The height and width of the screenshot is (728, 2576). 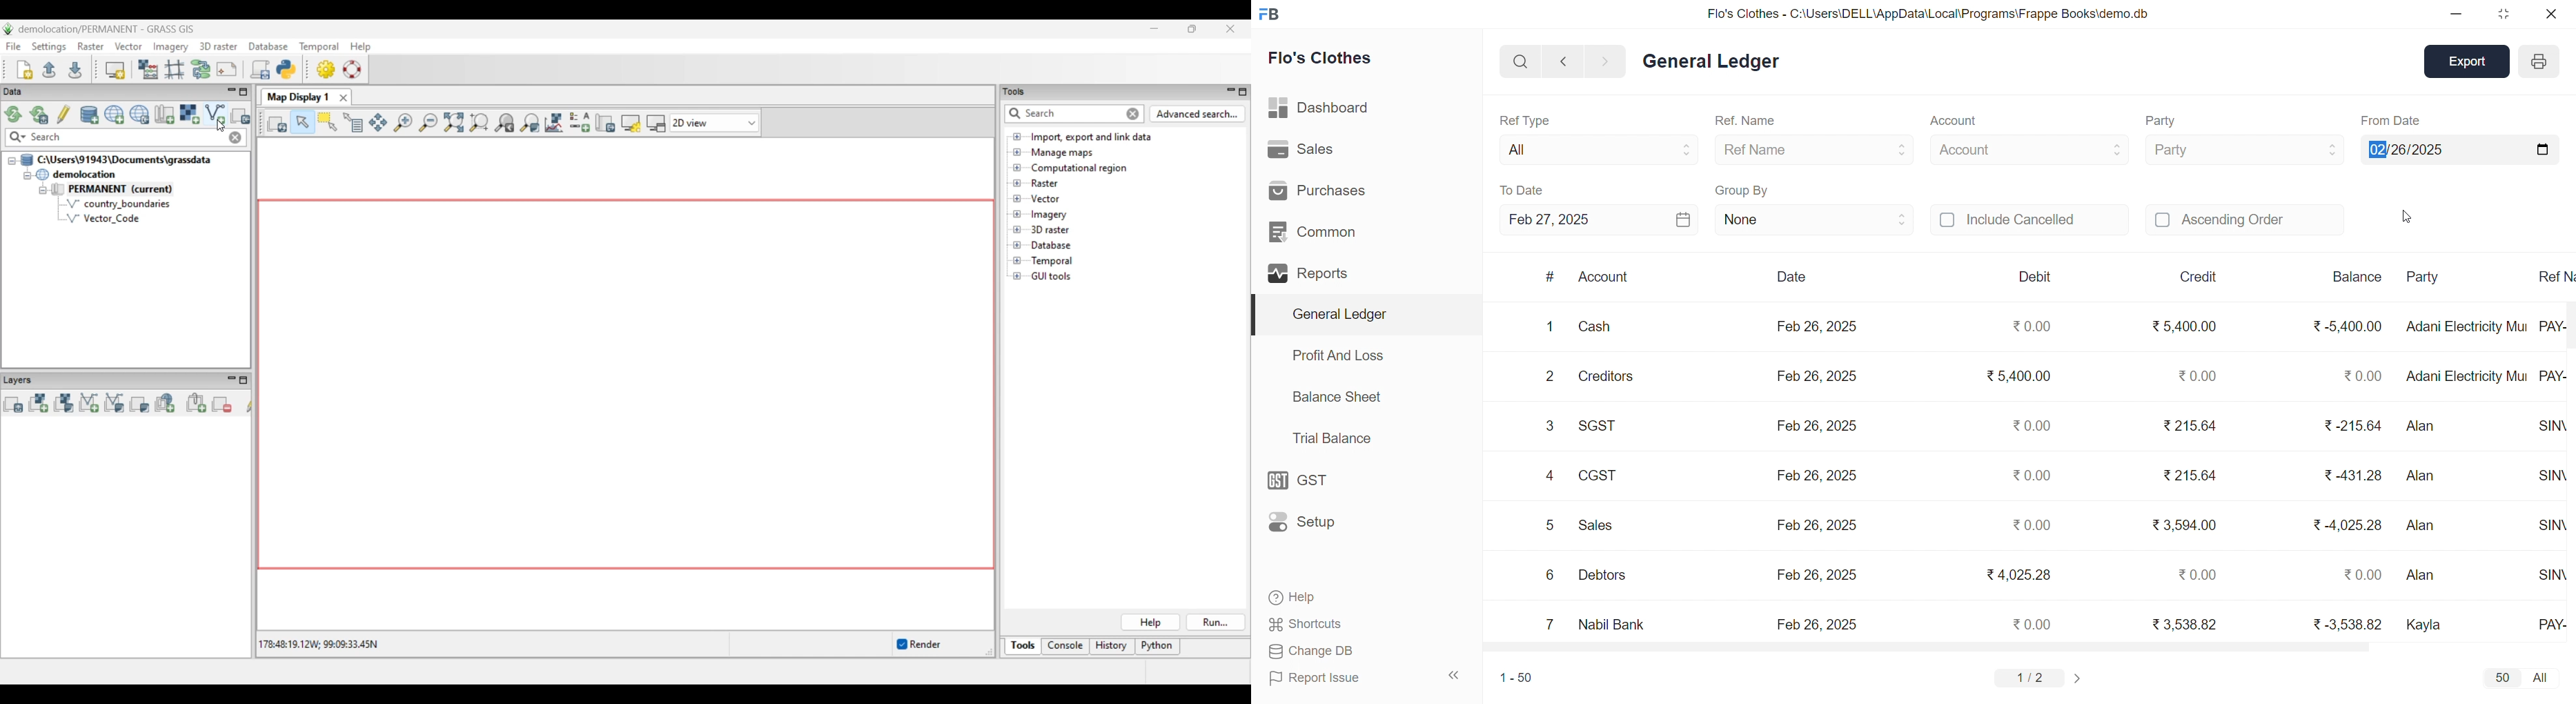 I want to click on From Date, so click(x=2391, y=120).